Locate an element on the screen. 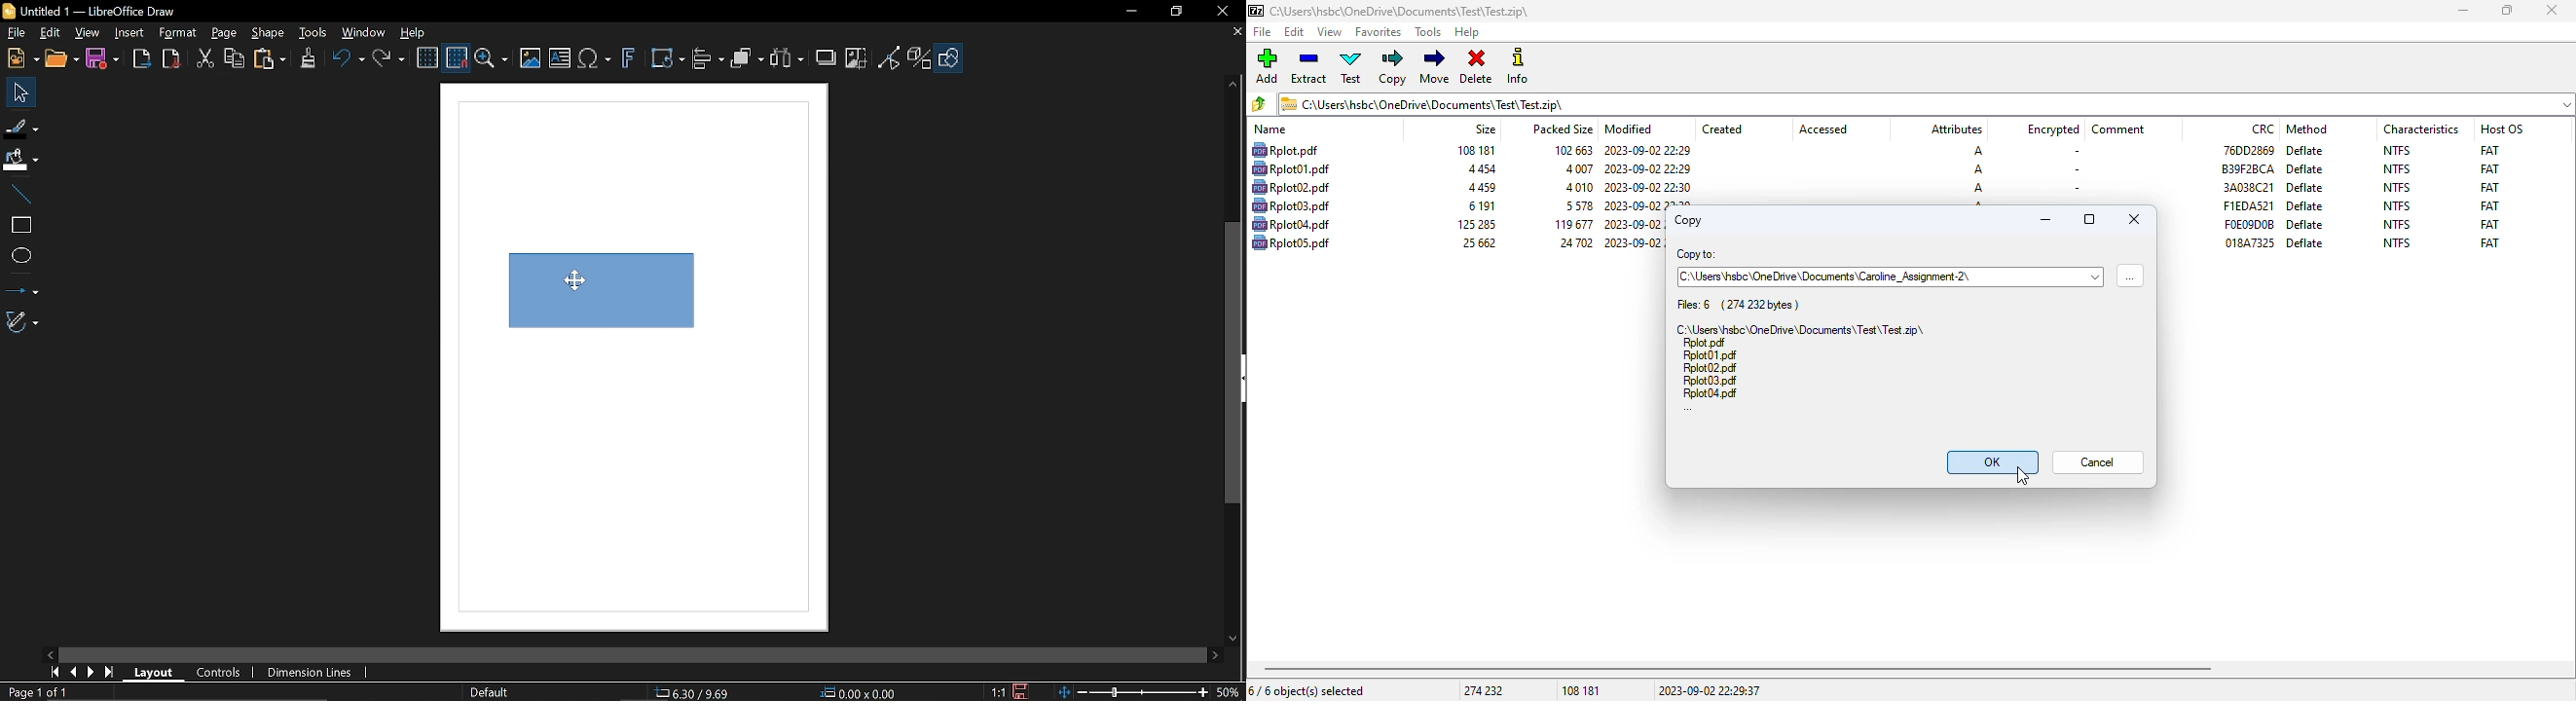 This screenshot has width=2576, height=728. file is located at coordinates (1291, 187).